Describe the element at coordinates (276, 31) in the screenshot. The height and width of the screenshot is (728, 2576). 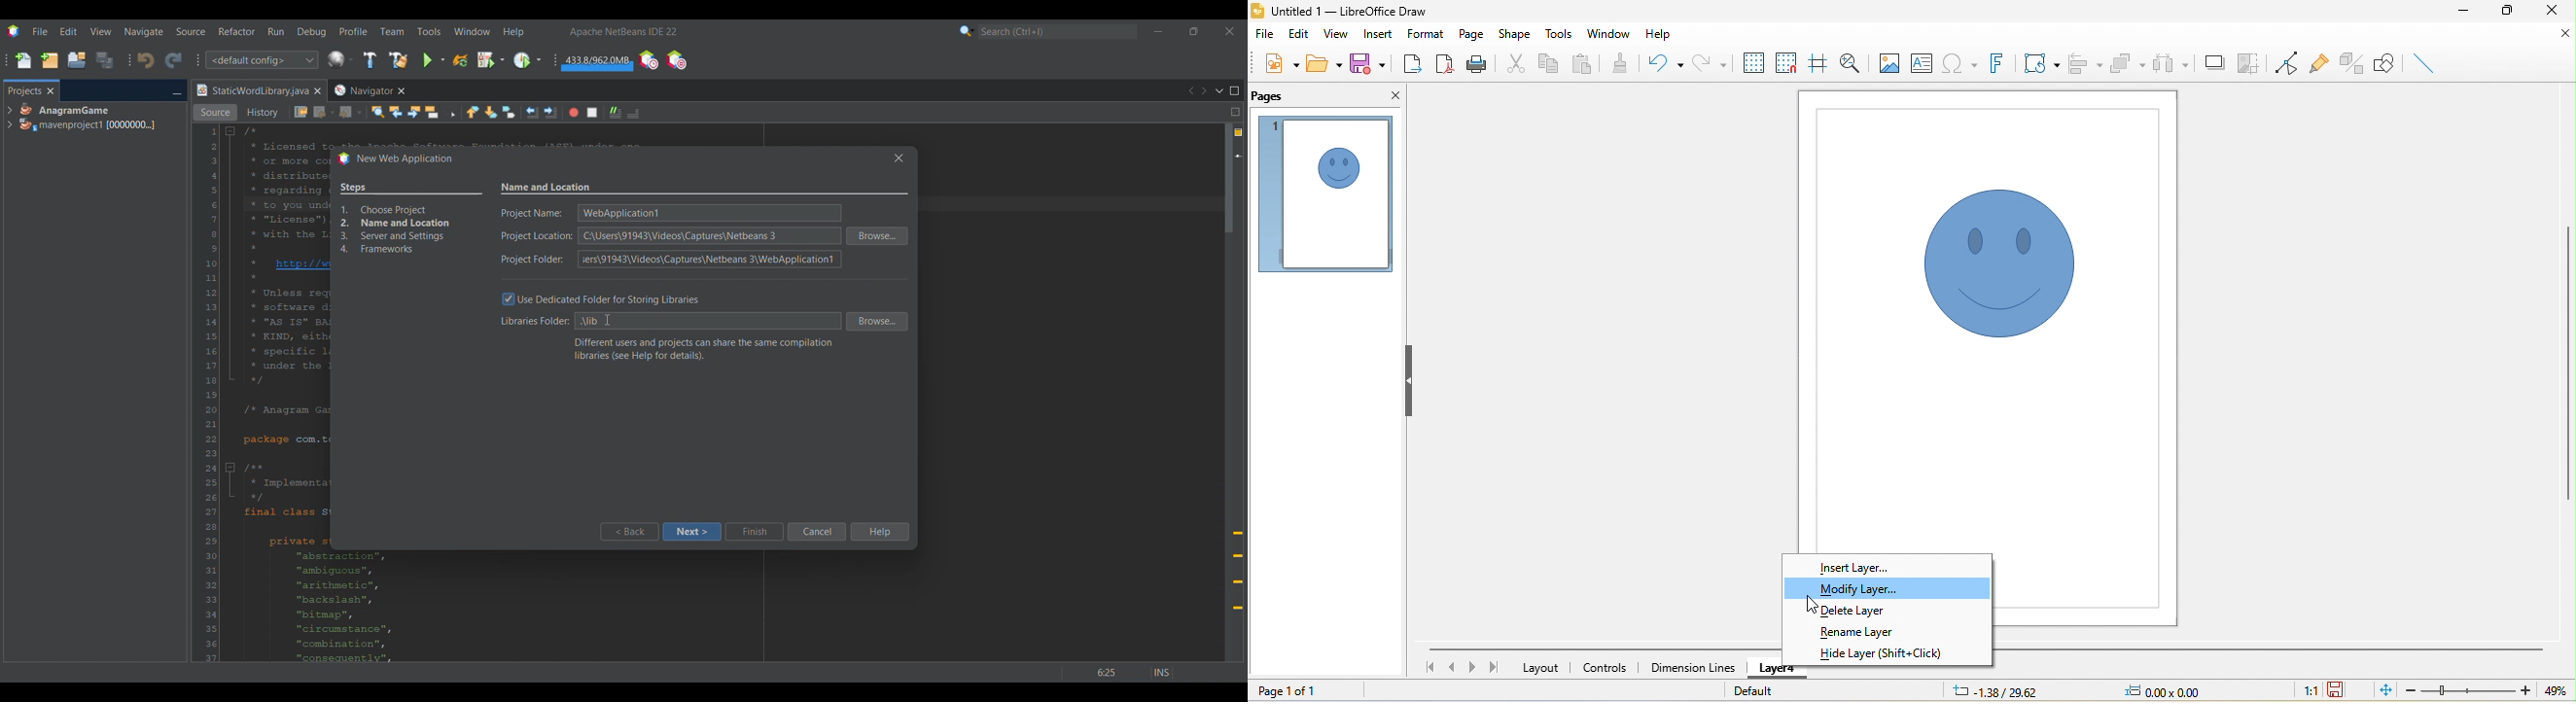
I see `Run menu` at that location.